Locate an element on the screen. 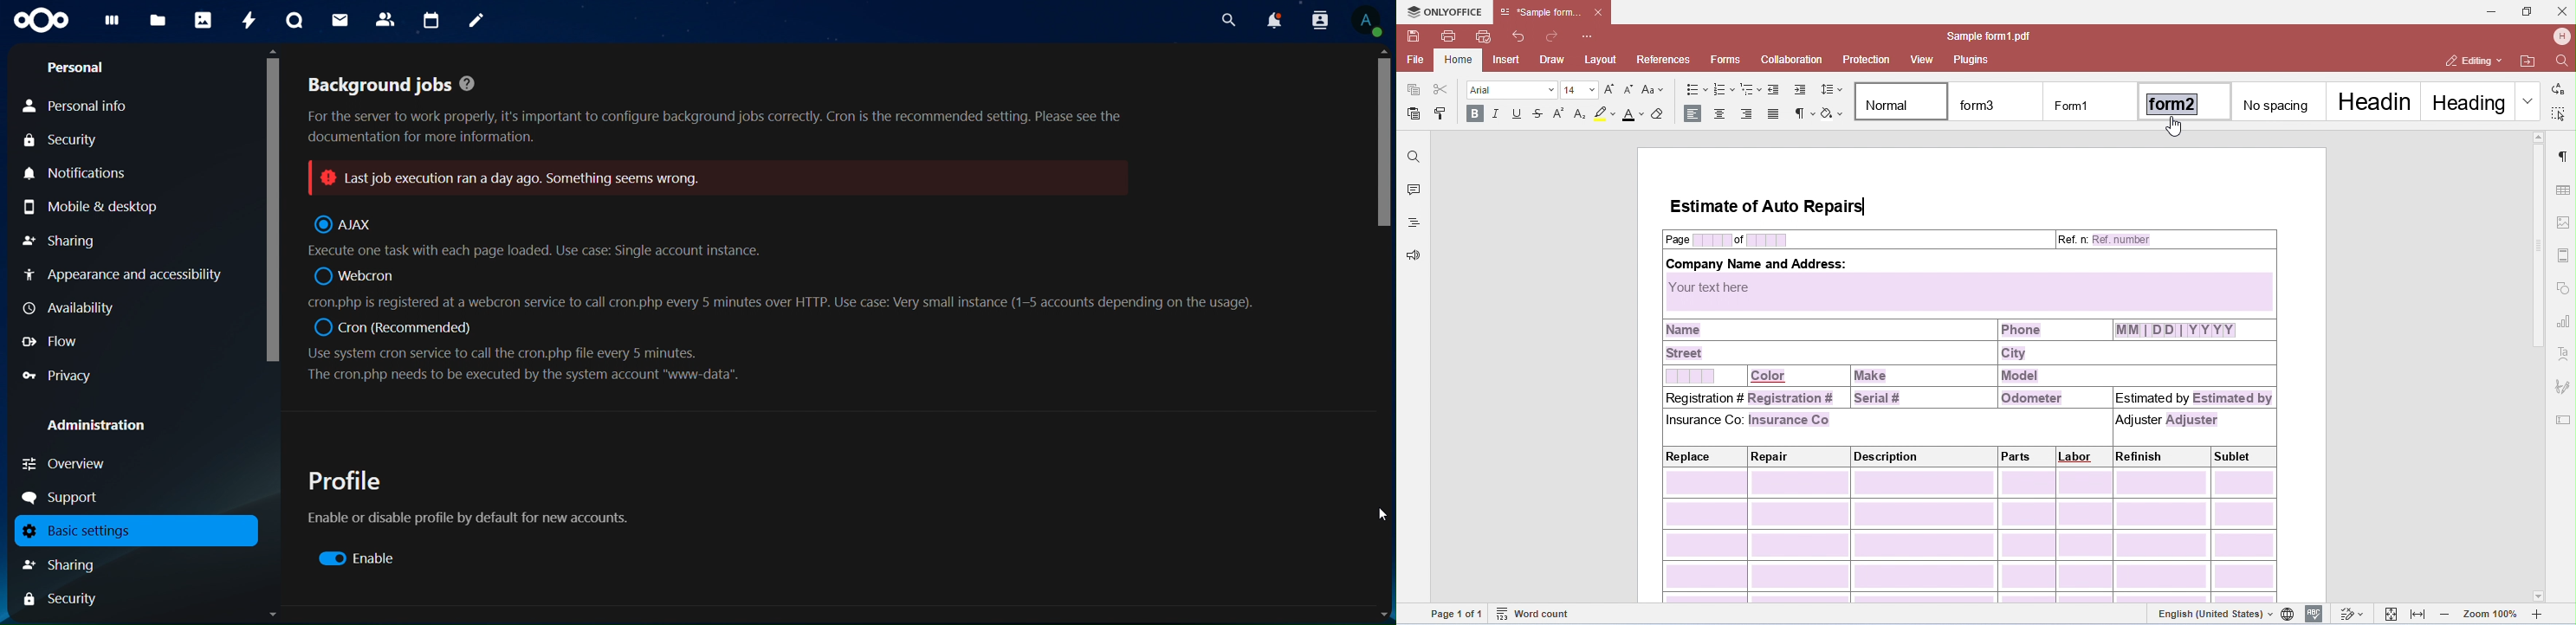 Image resolution: width=2576 pixels, height=644 pixels. Security is located at coordinates (61, 600).